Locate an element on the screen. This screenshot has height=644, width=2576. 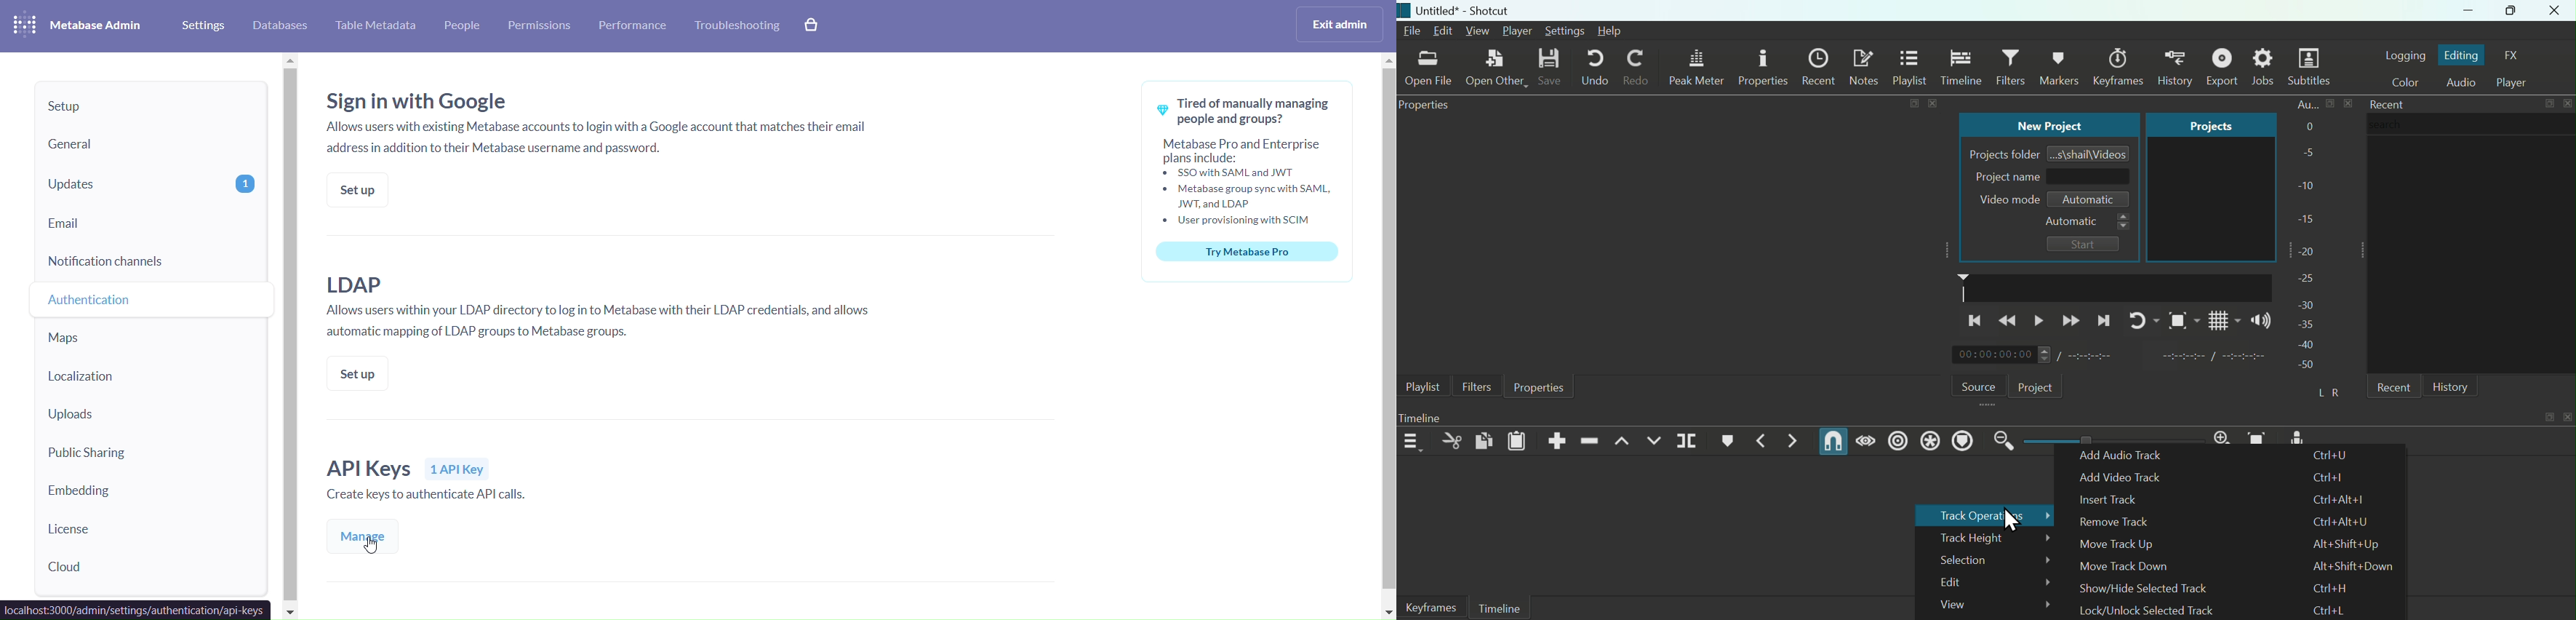
expand is located at coordinates (2548, 417).